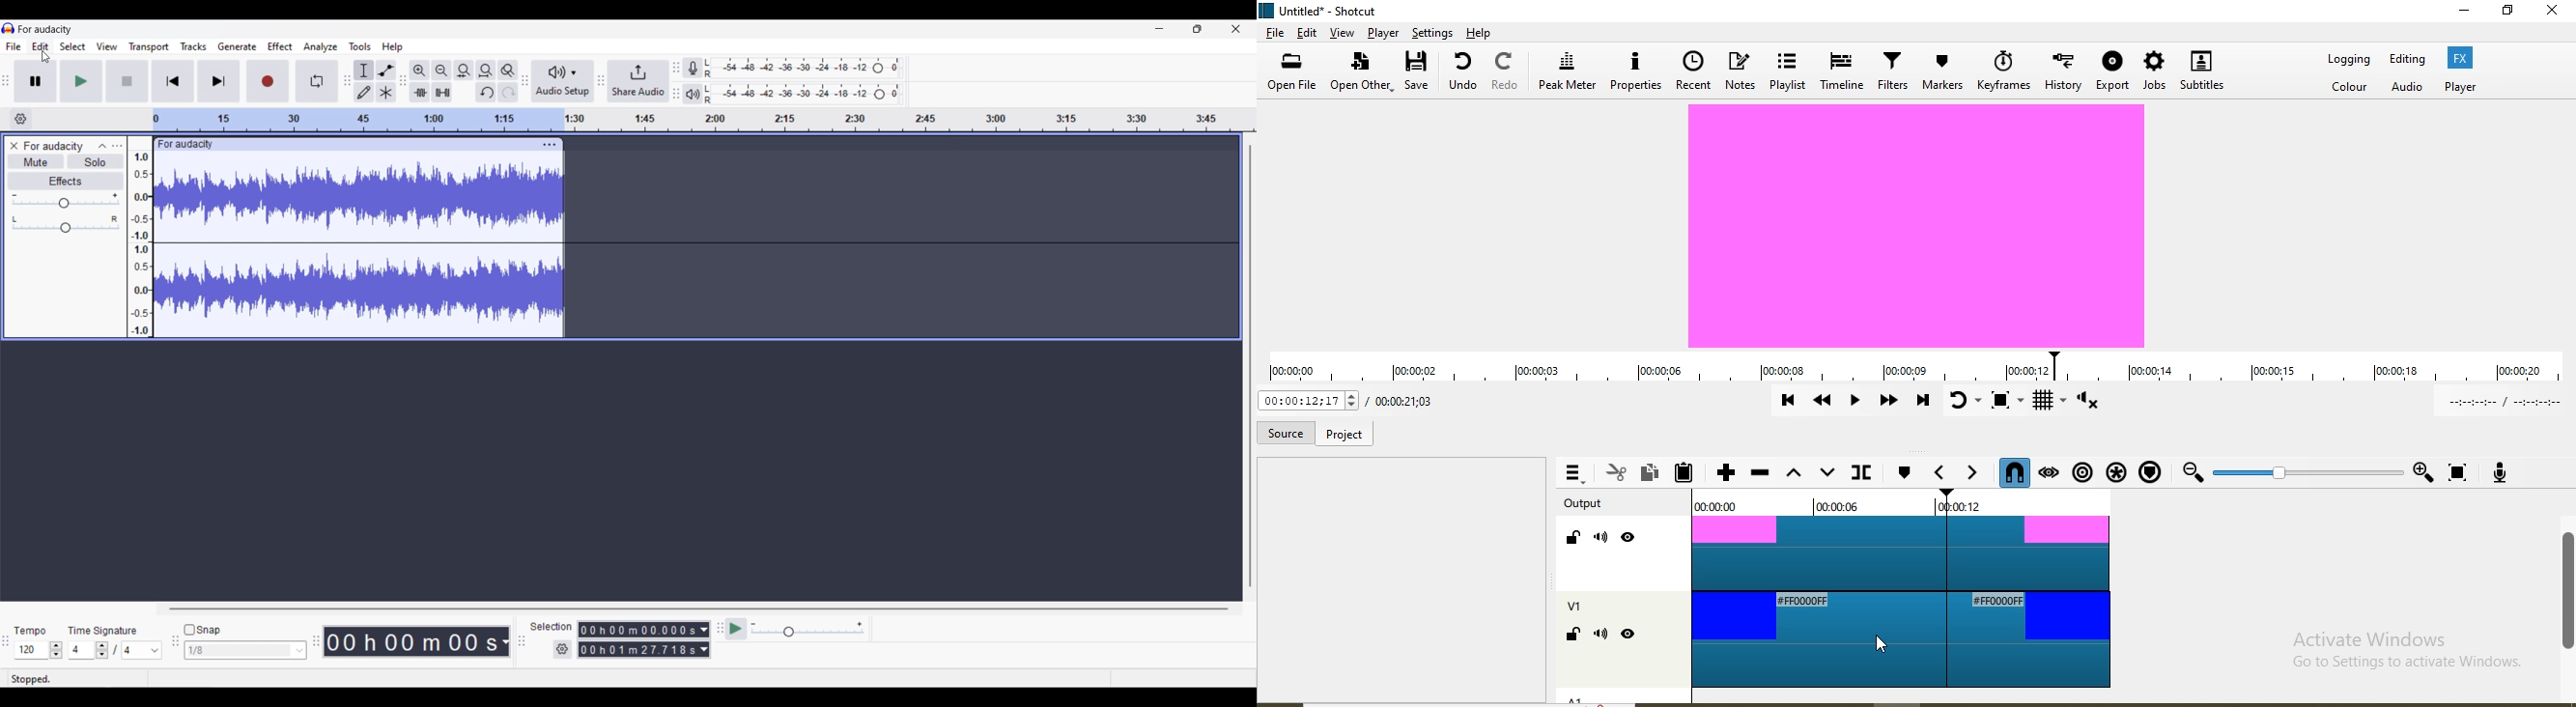 The image size is (2576, 728). I want to click on Trim audio outside selection, so click(420, 92).